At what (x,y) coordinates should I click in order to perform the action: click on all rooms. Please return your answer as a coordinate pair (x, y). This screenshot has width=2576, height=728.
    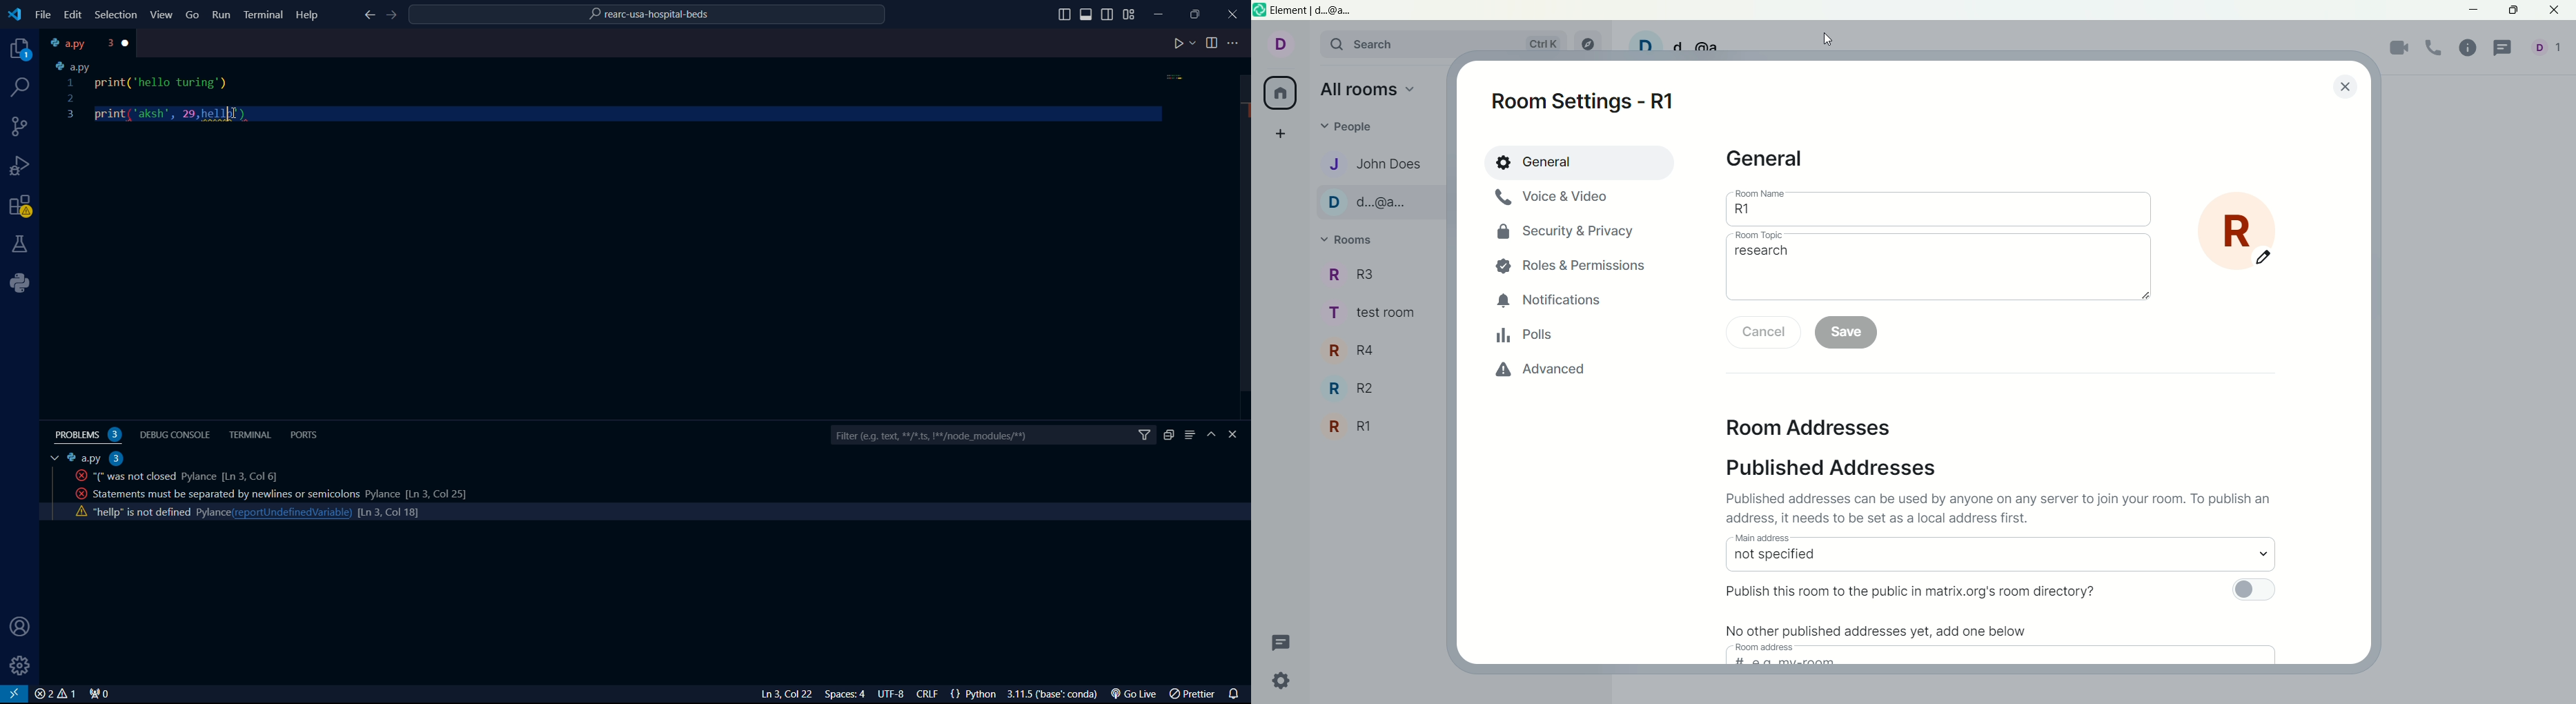
    Looking at the image, I should click on (1368, 91).